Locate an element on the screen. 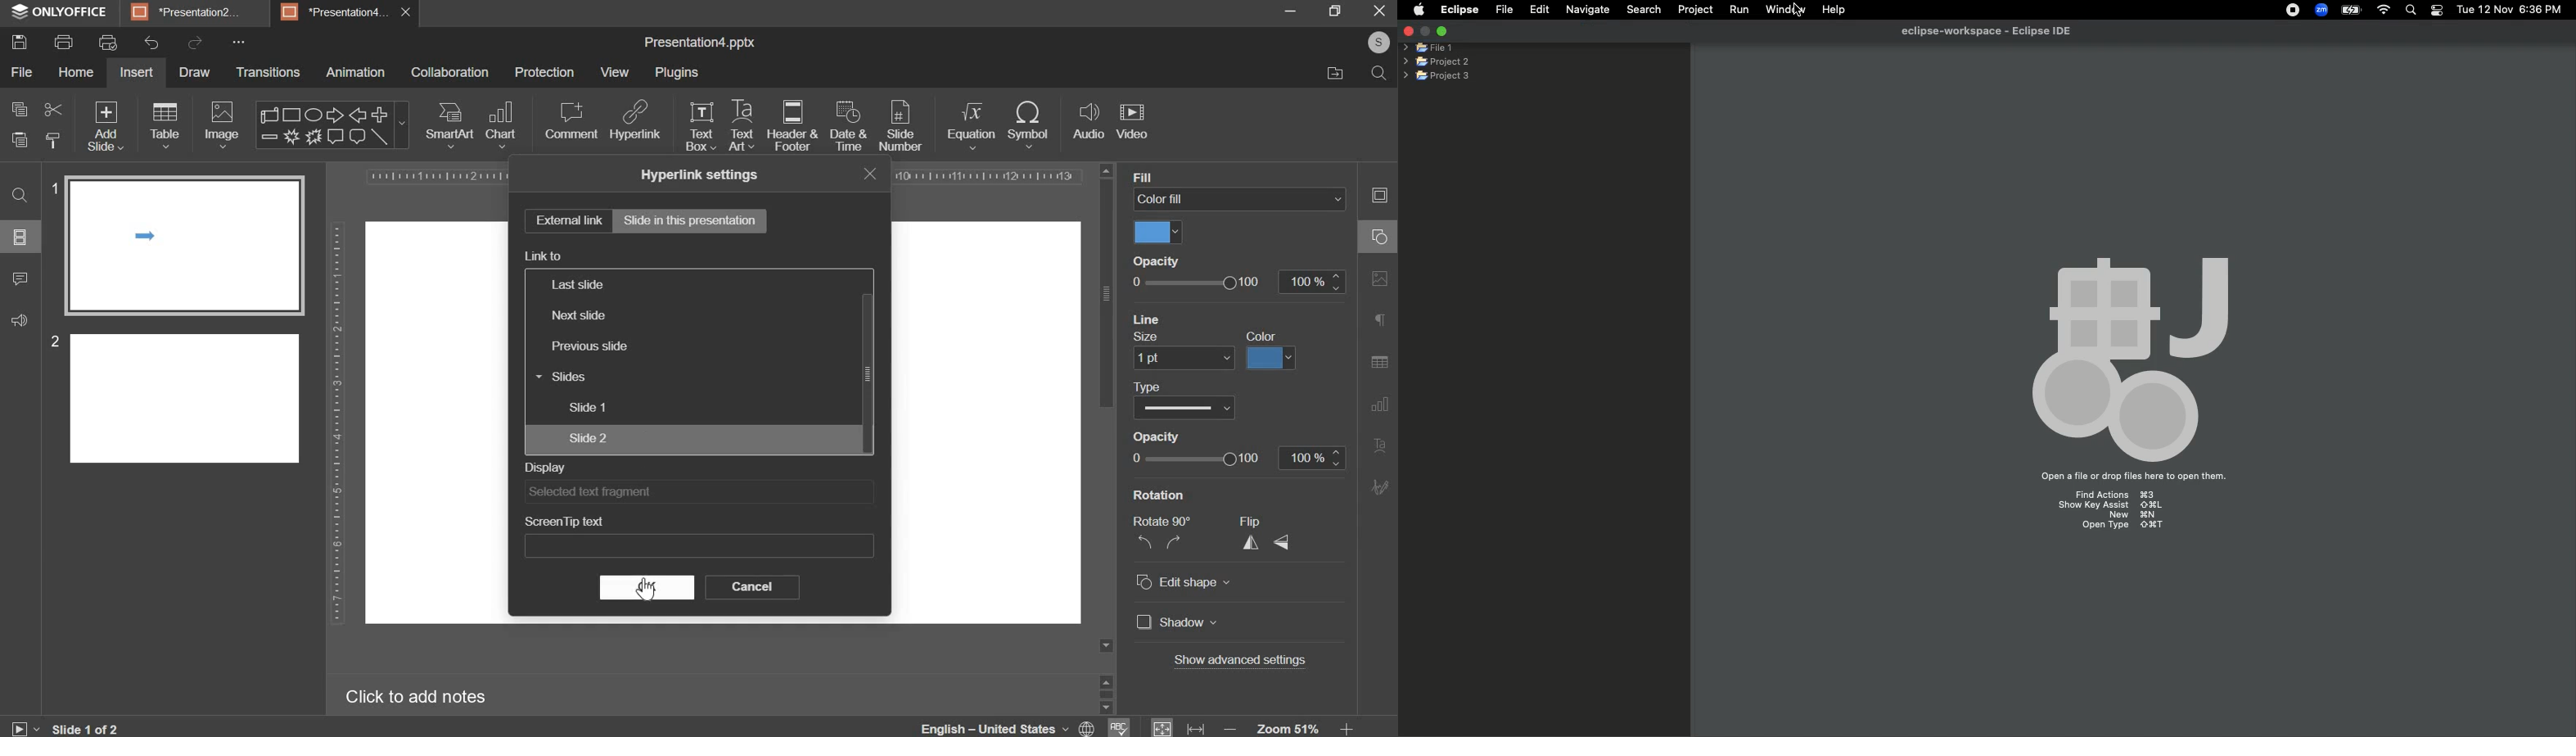  100 % is located at coordinates (1308, 457).